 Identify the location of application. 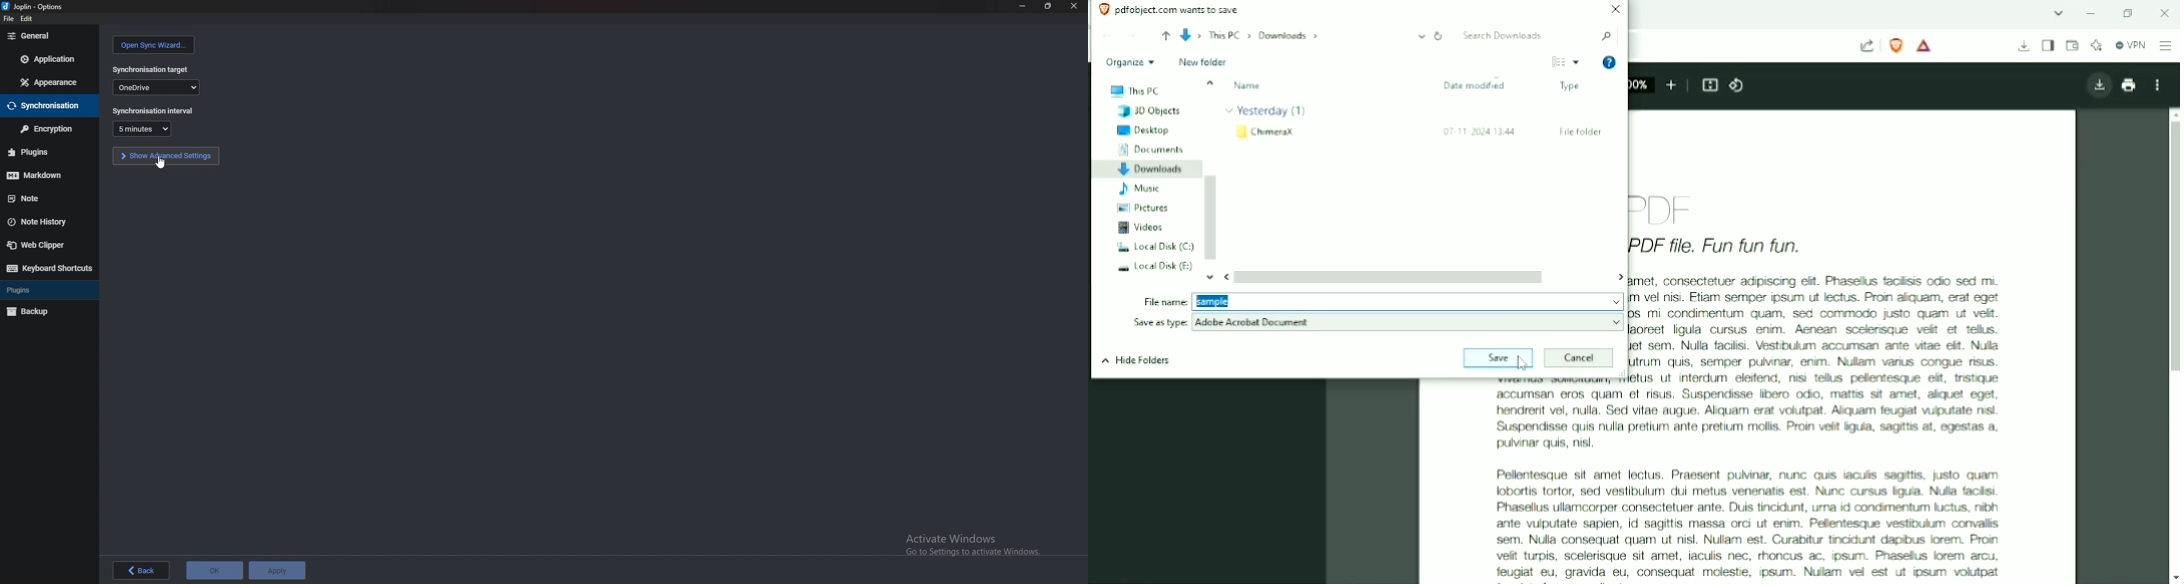
(49, 60).